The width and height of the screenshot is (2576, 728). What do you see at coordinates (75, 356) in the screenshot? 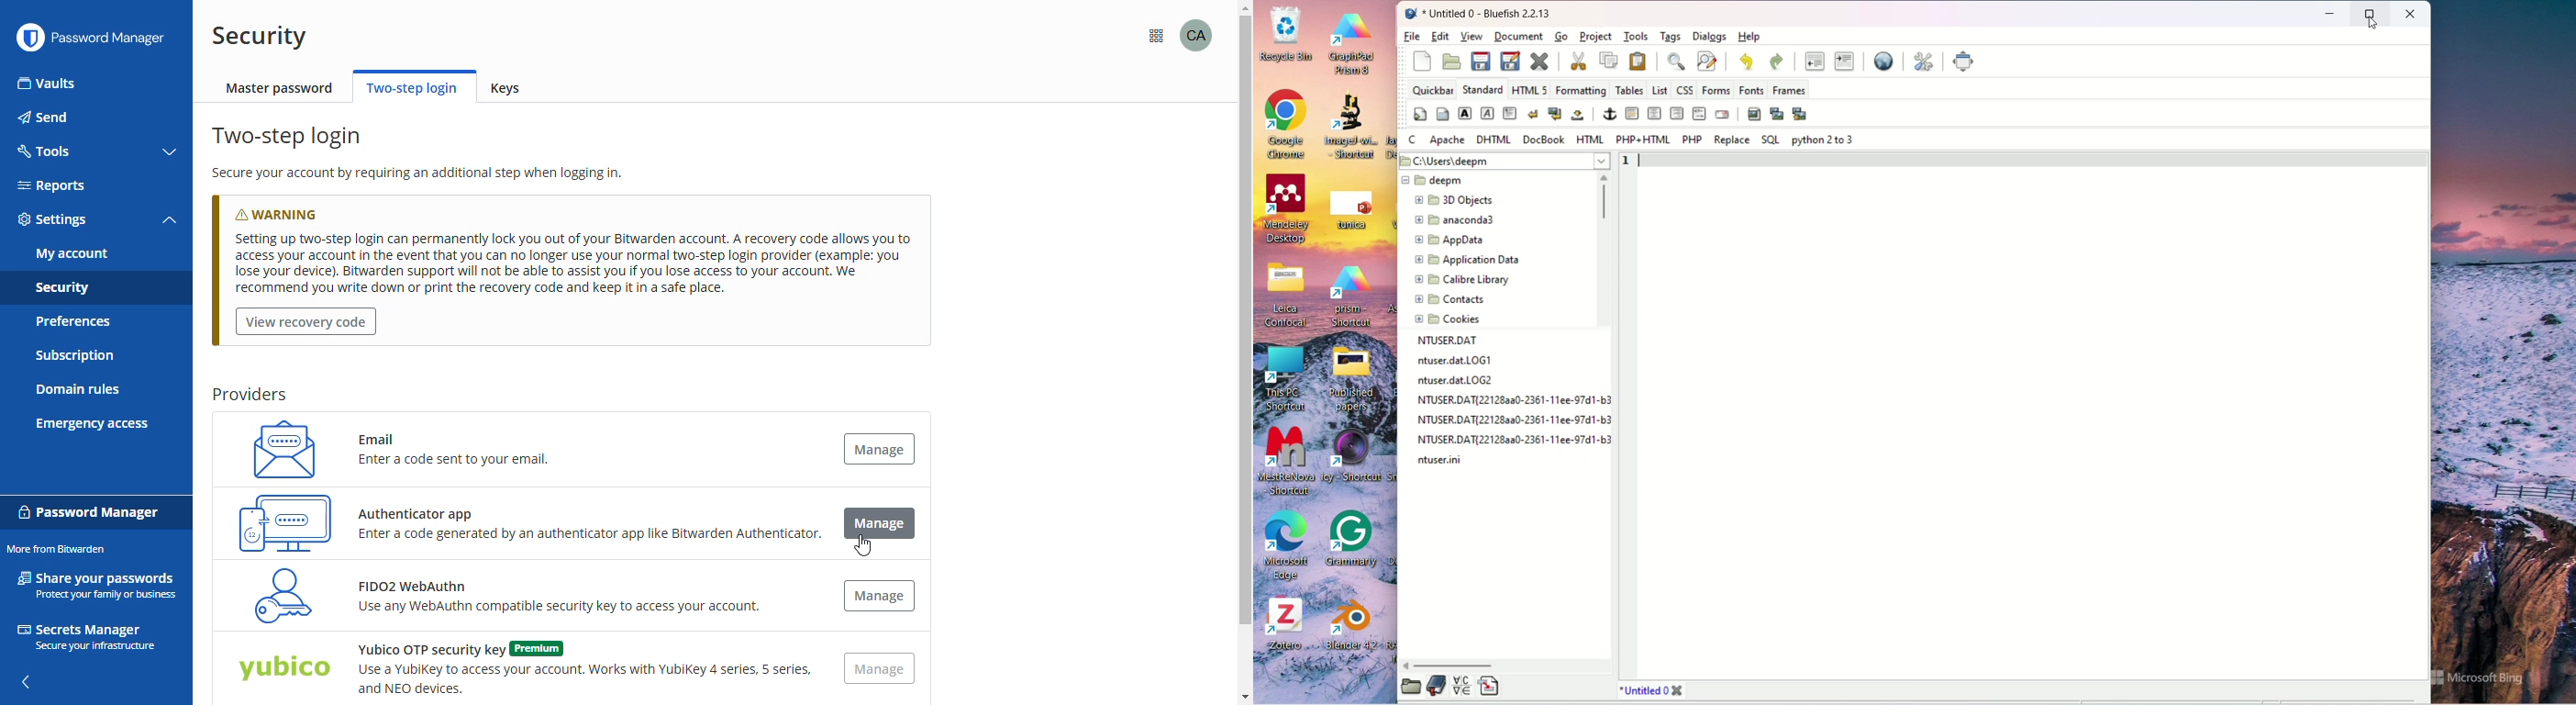
I see `subscription` at bounding box center [75, 356].